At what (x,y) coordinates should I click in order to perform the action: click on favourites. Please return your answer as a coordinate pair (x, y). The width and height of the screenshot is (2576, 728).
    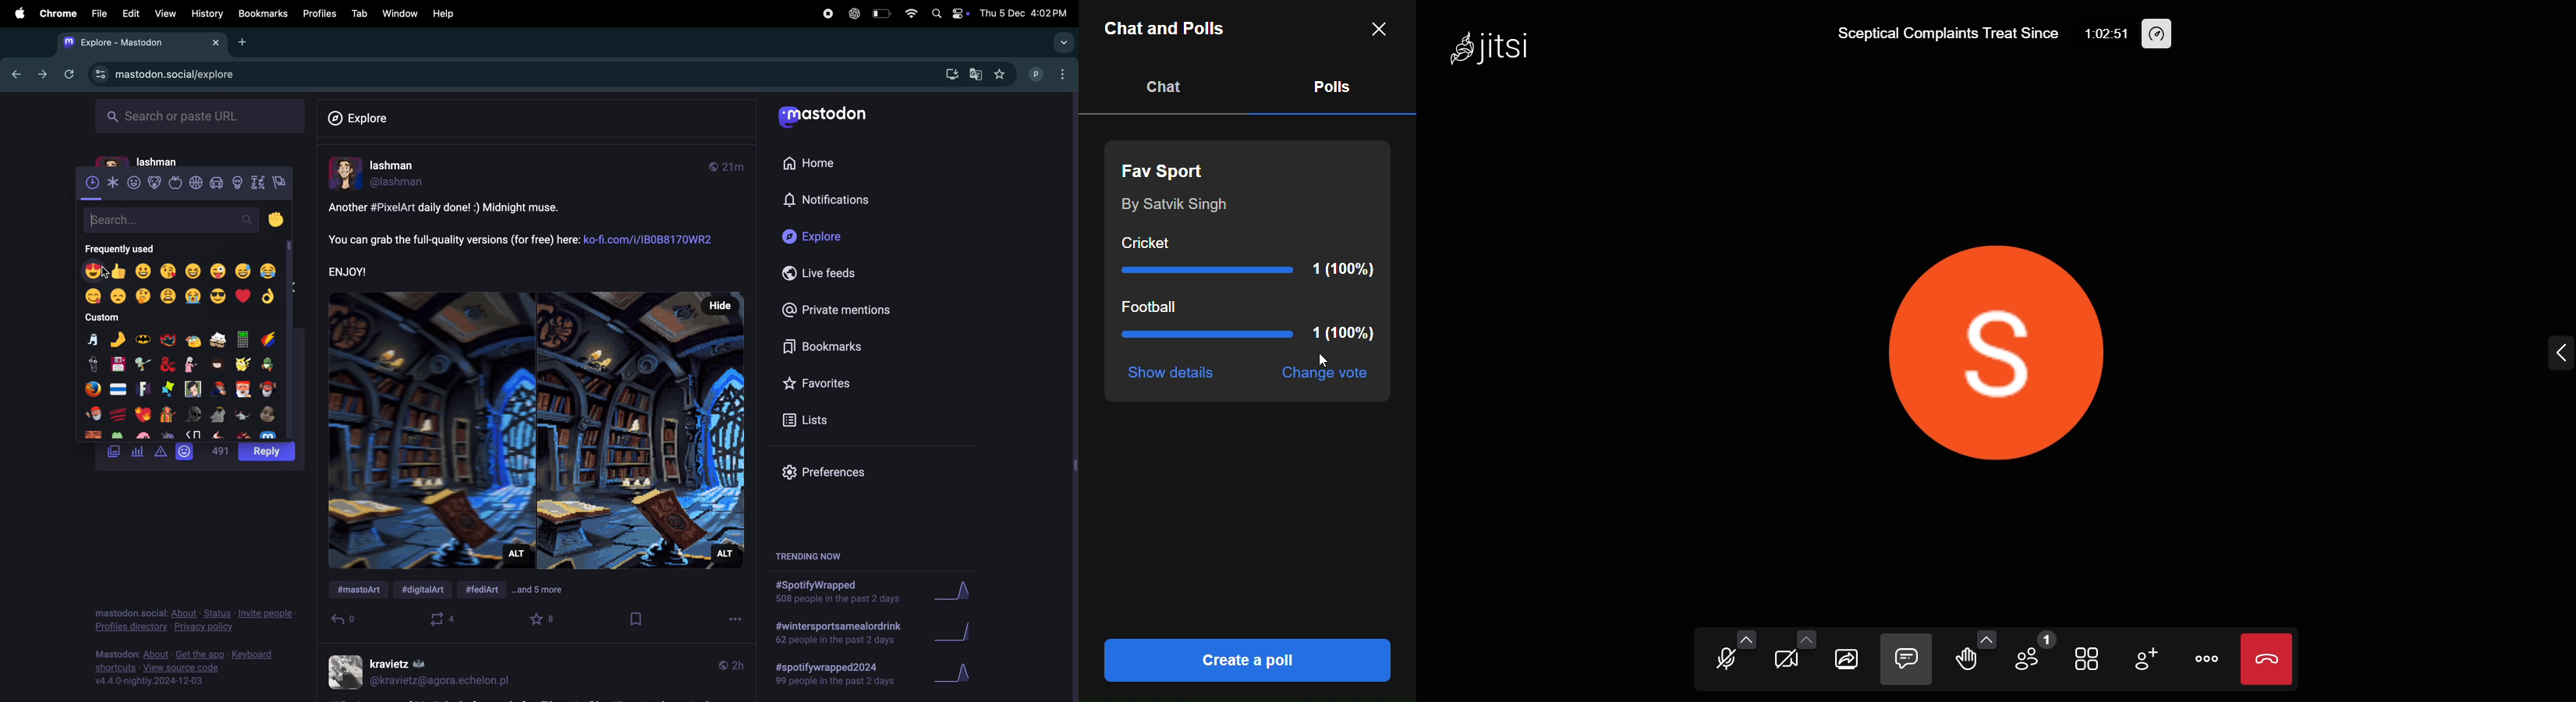
    Looking at the image, I should click on (999, 74).